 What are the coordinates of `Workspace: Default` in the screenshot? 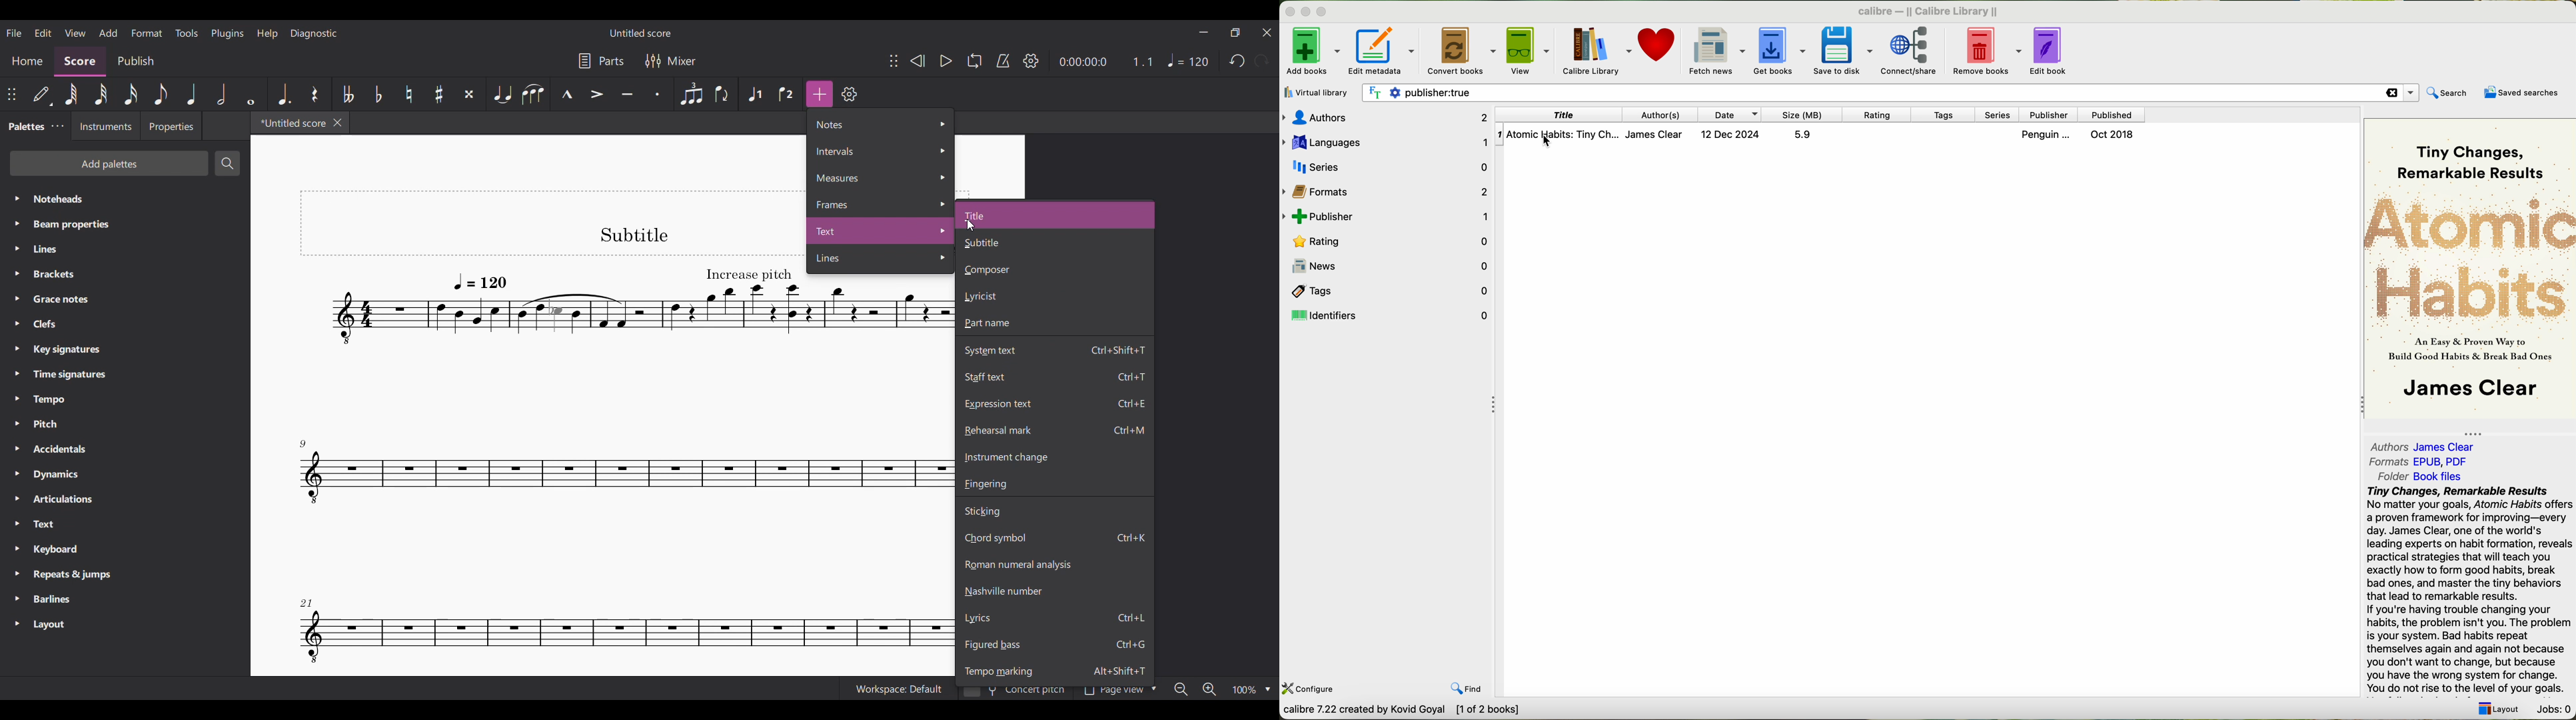 It's located at (898, 688).